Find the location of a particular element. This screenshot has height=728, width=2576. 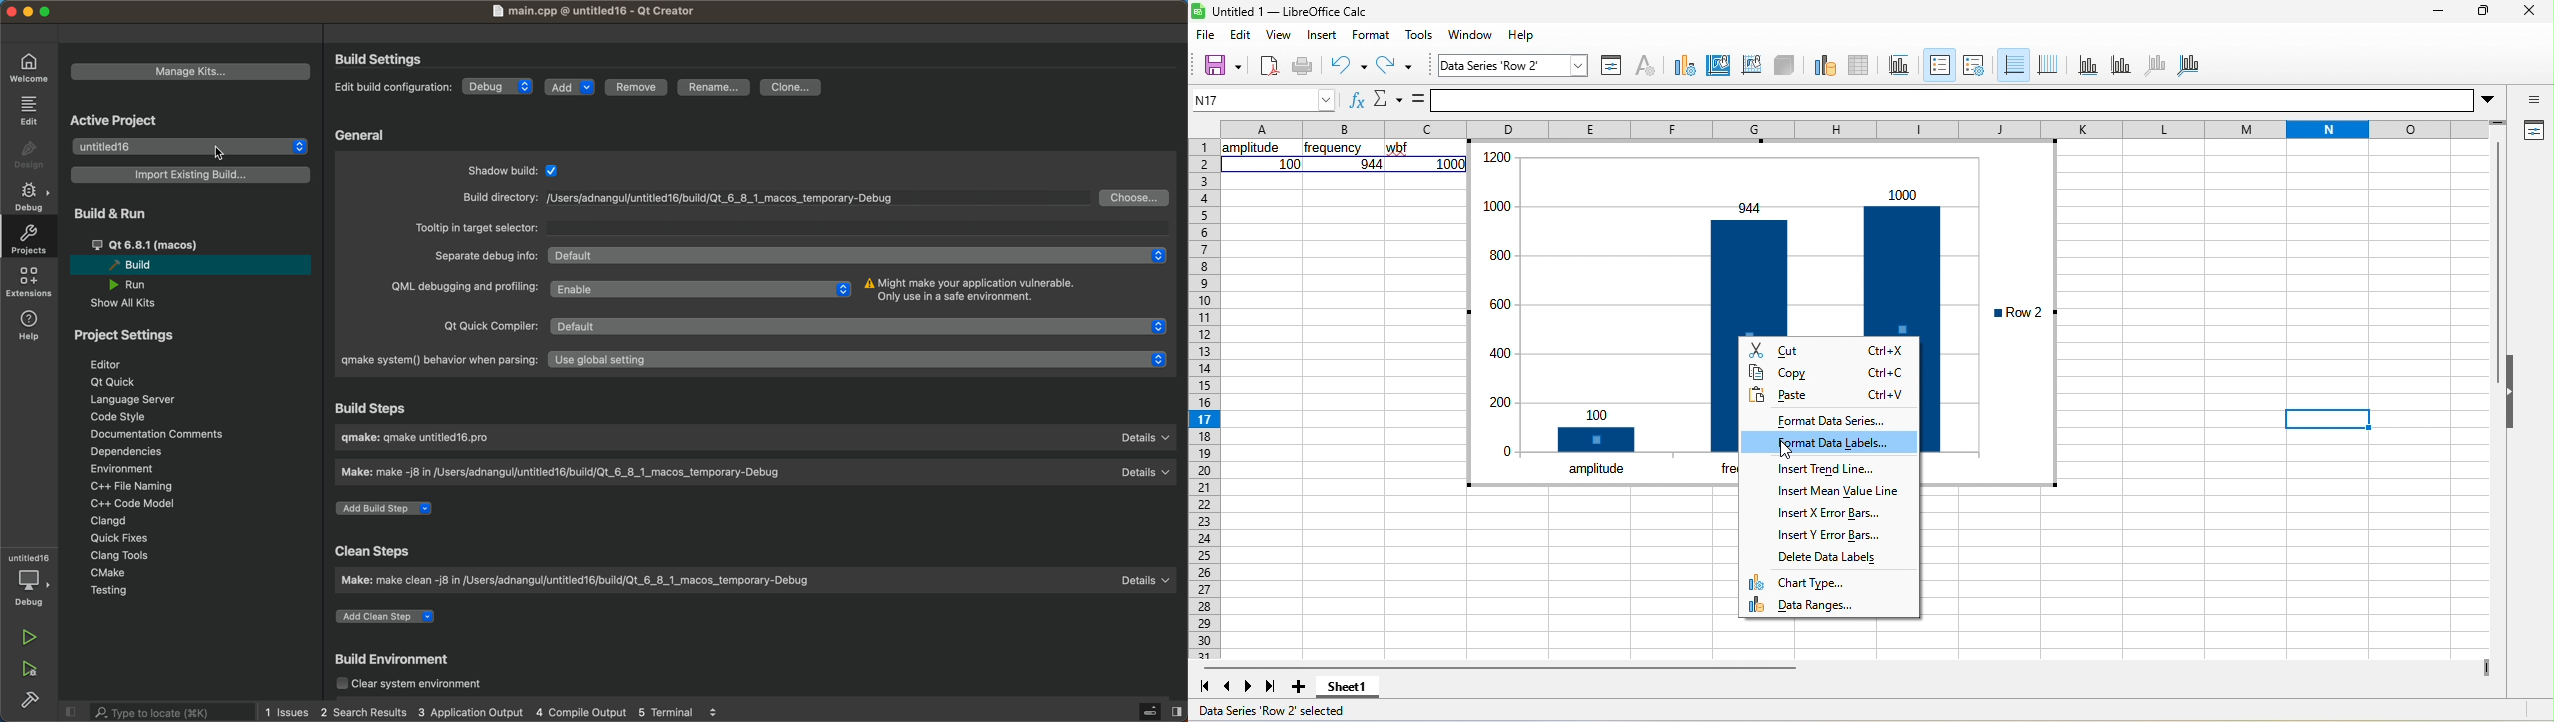

z axis is located at coordinates (2162, 66).